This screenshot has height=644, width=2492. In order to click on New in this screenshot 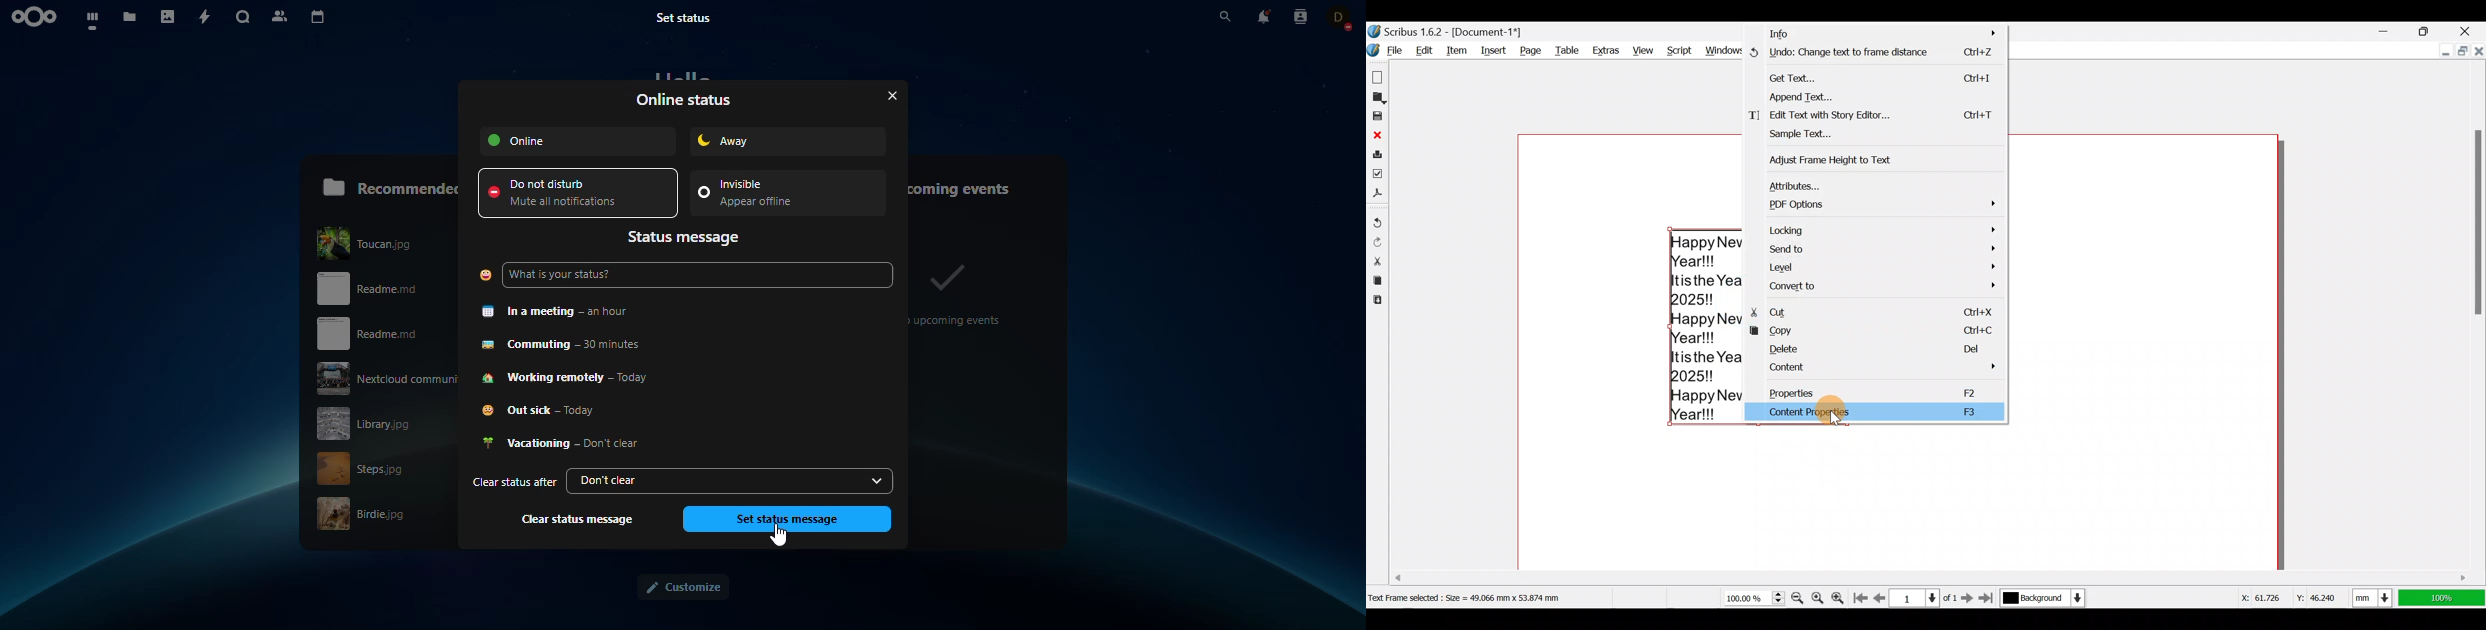, I will do `click(1379, 76)`.